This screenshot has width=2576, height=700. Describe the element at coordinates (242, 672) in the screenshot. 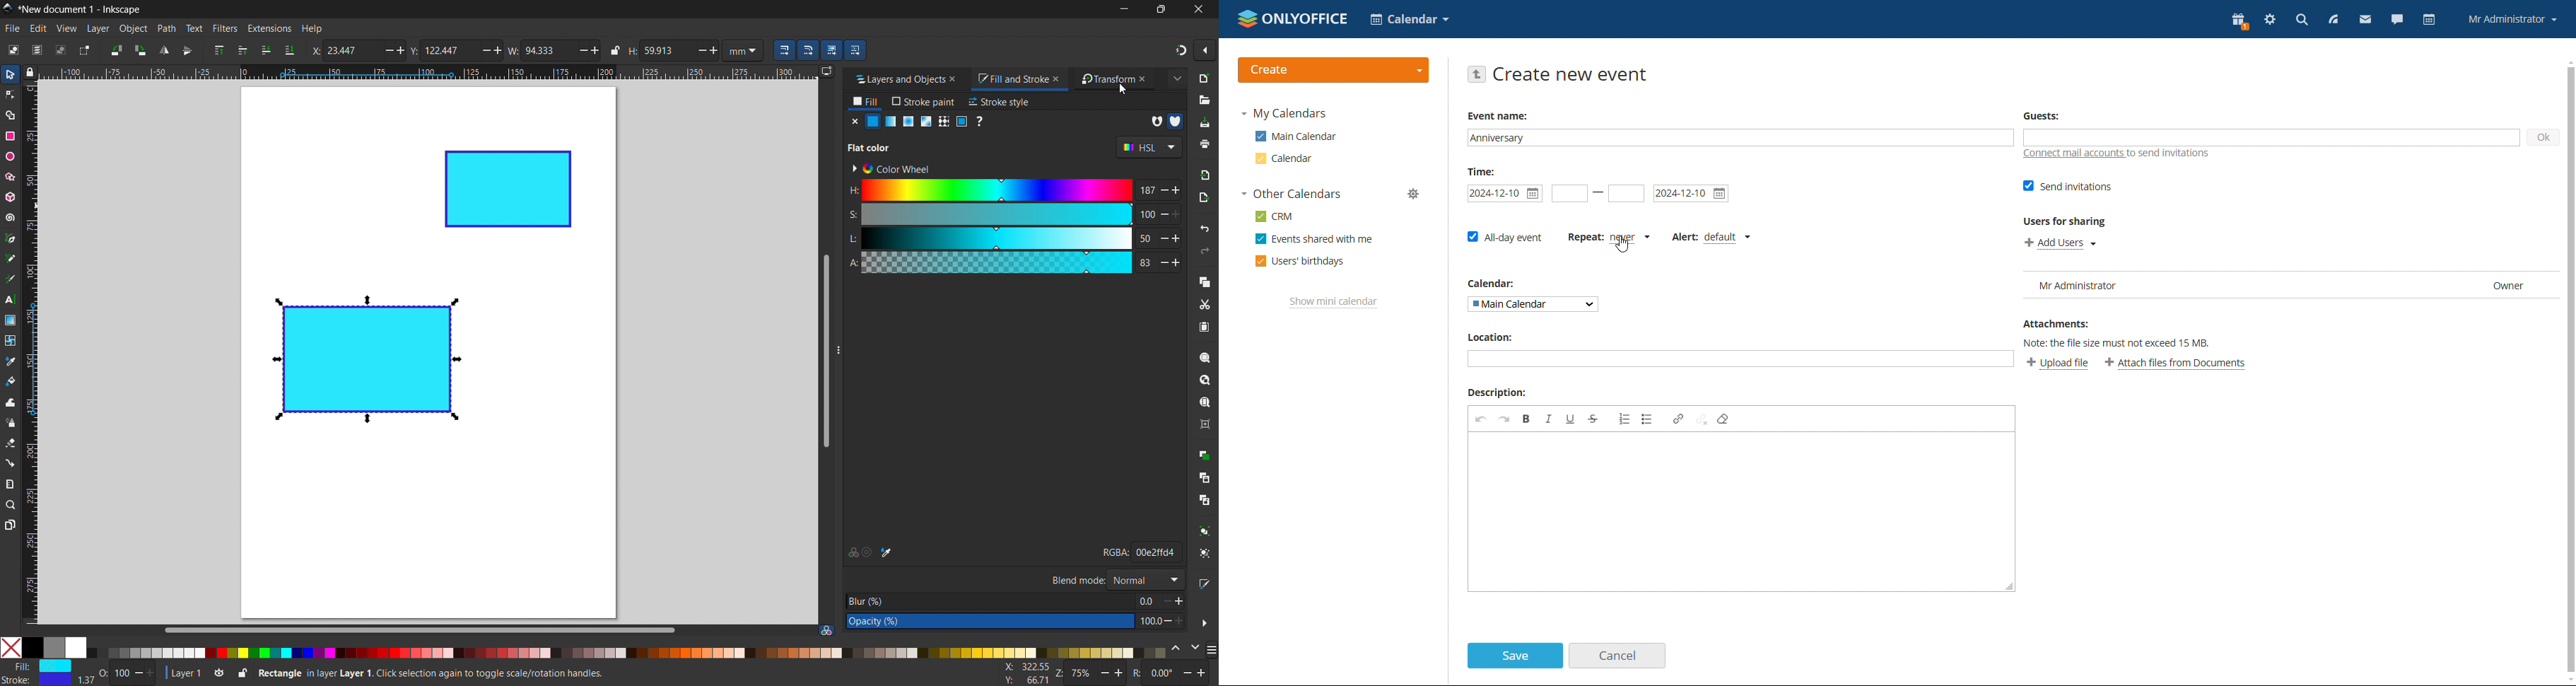

I see `toggle lock current layer` at that location.